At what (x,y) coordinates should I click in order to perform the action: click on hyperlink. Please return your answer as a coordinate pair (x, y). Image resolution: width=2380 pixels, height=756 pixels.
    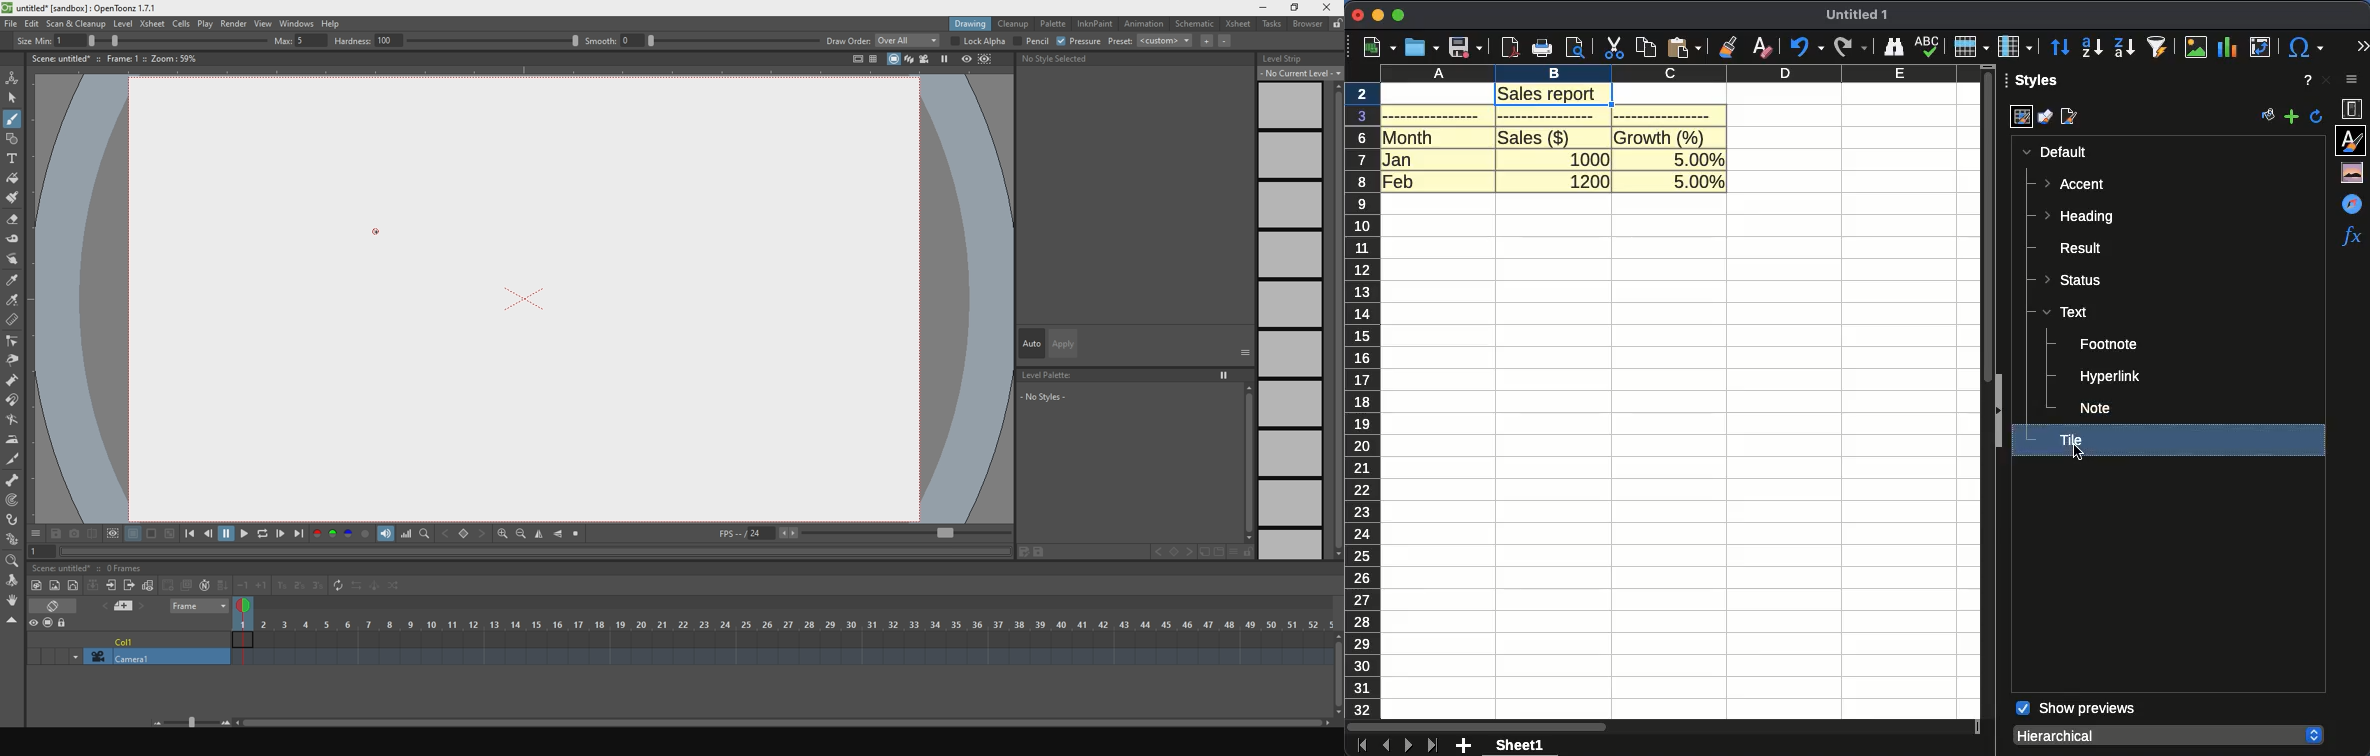
    Looking at the image, I should click on (2110, 378).